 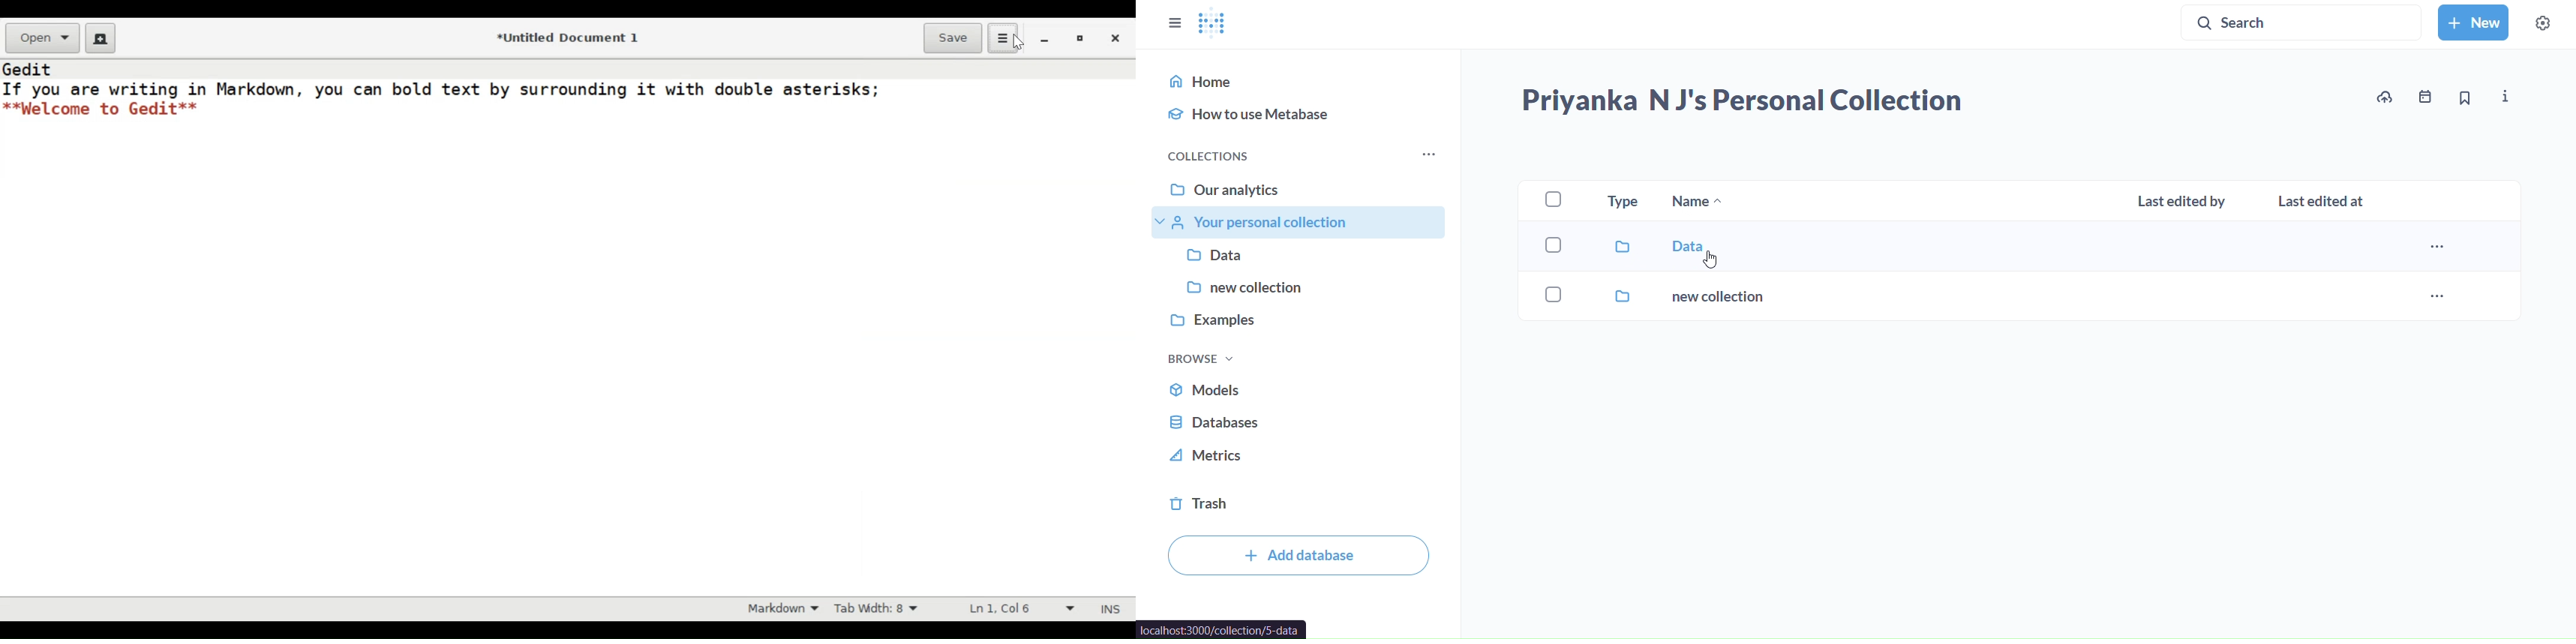 What do you see at coordinates (1296, 458) in the screenshot?
I see `metrics` at bounding box center [1296, 458].